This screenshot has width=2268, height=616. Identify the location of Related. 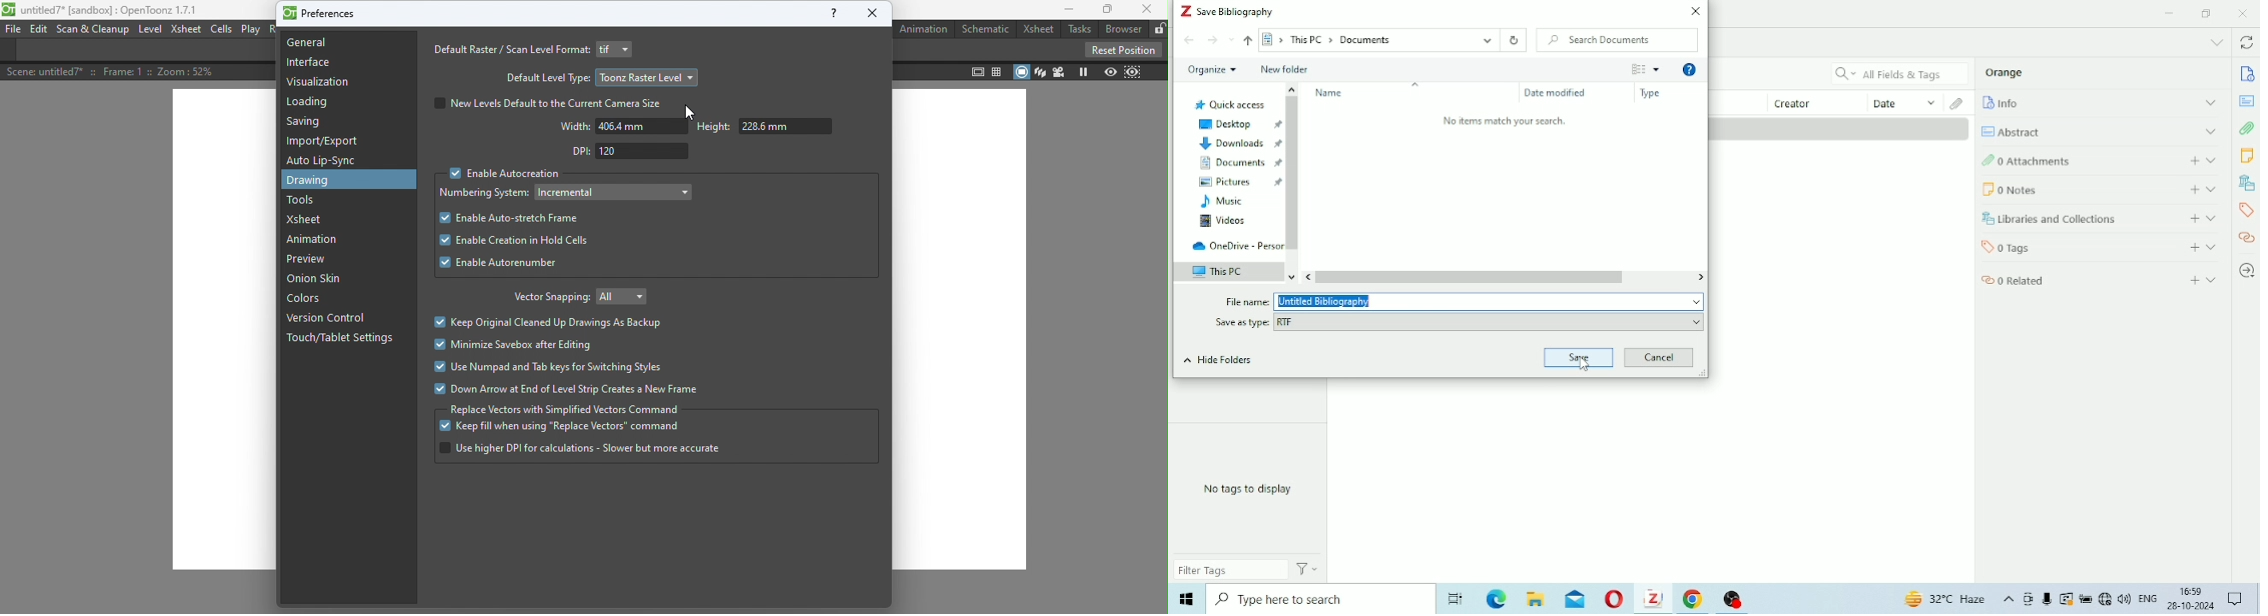
(2246, 237).